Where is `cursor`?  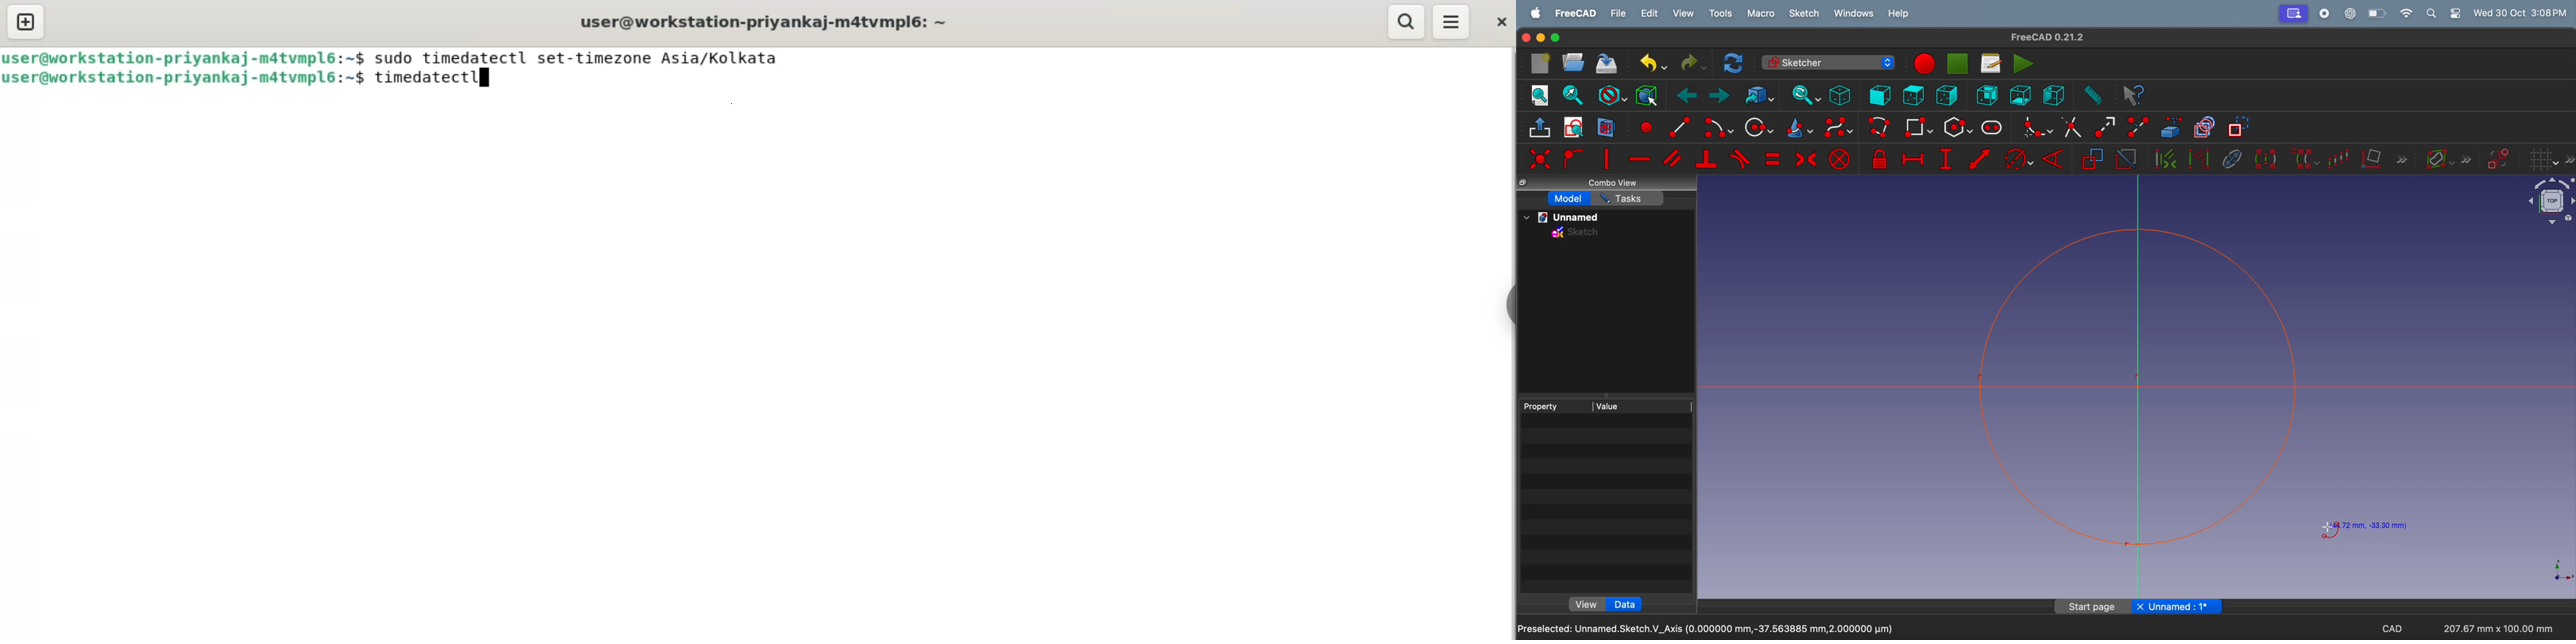 cursor is located at coordinates (2328, 527).